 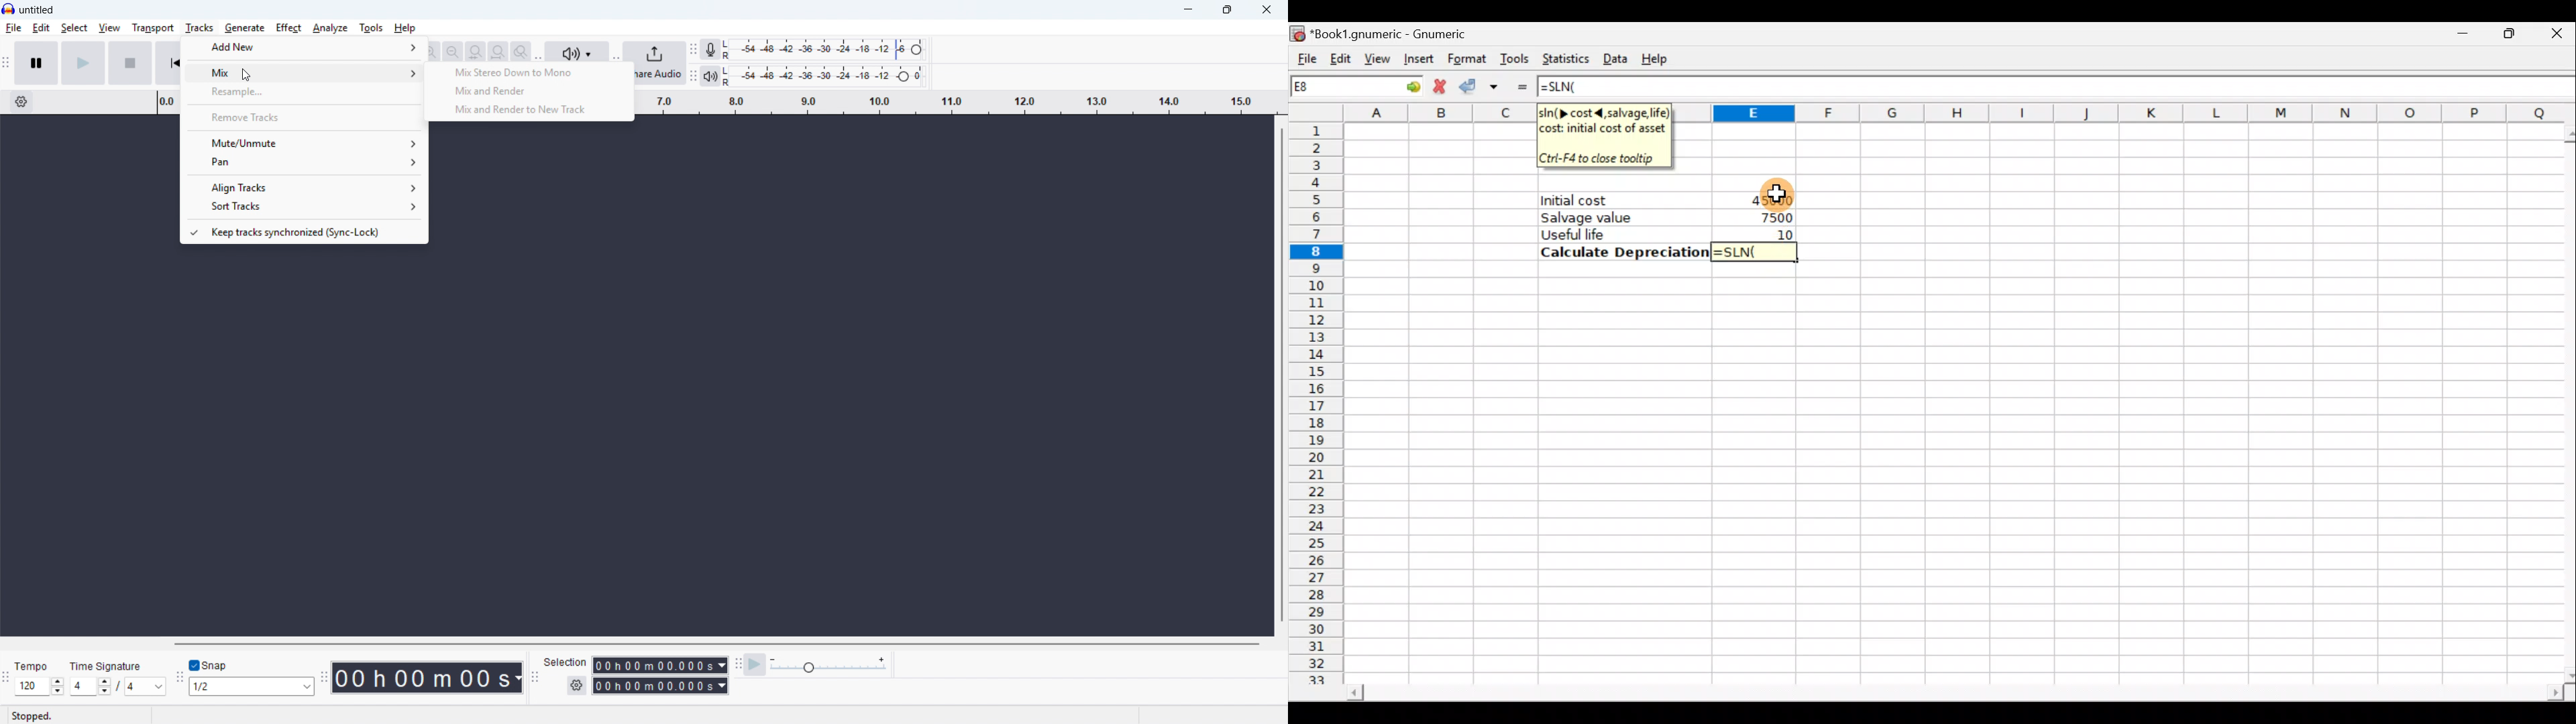 What do you see at coordinates (693, 50) in the screenshot?
I see `Recording metre toolbar ` at bounding box center [693, 50].